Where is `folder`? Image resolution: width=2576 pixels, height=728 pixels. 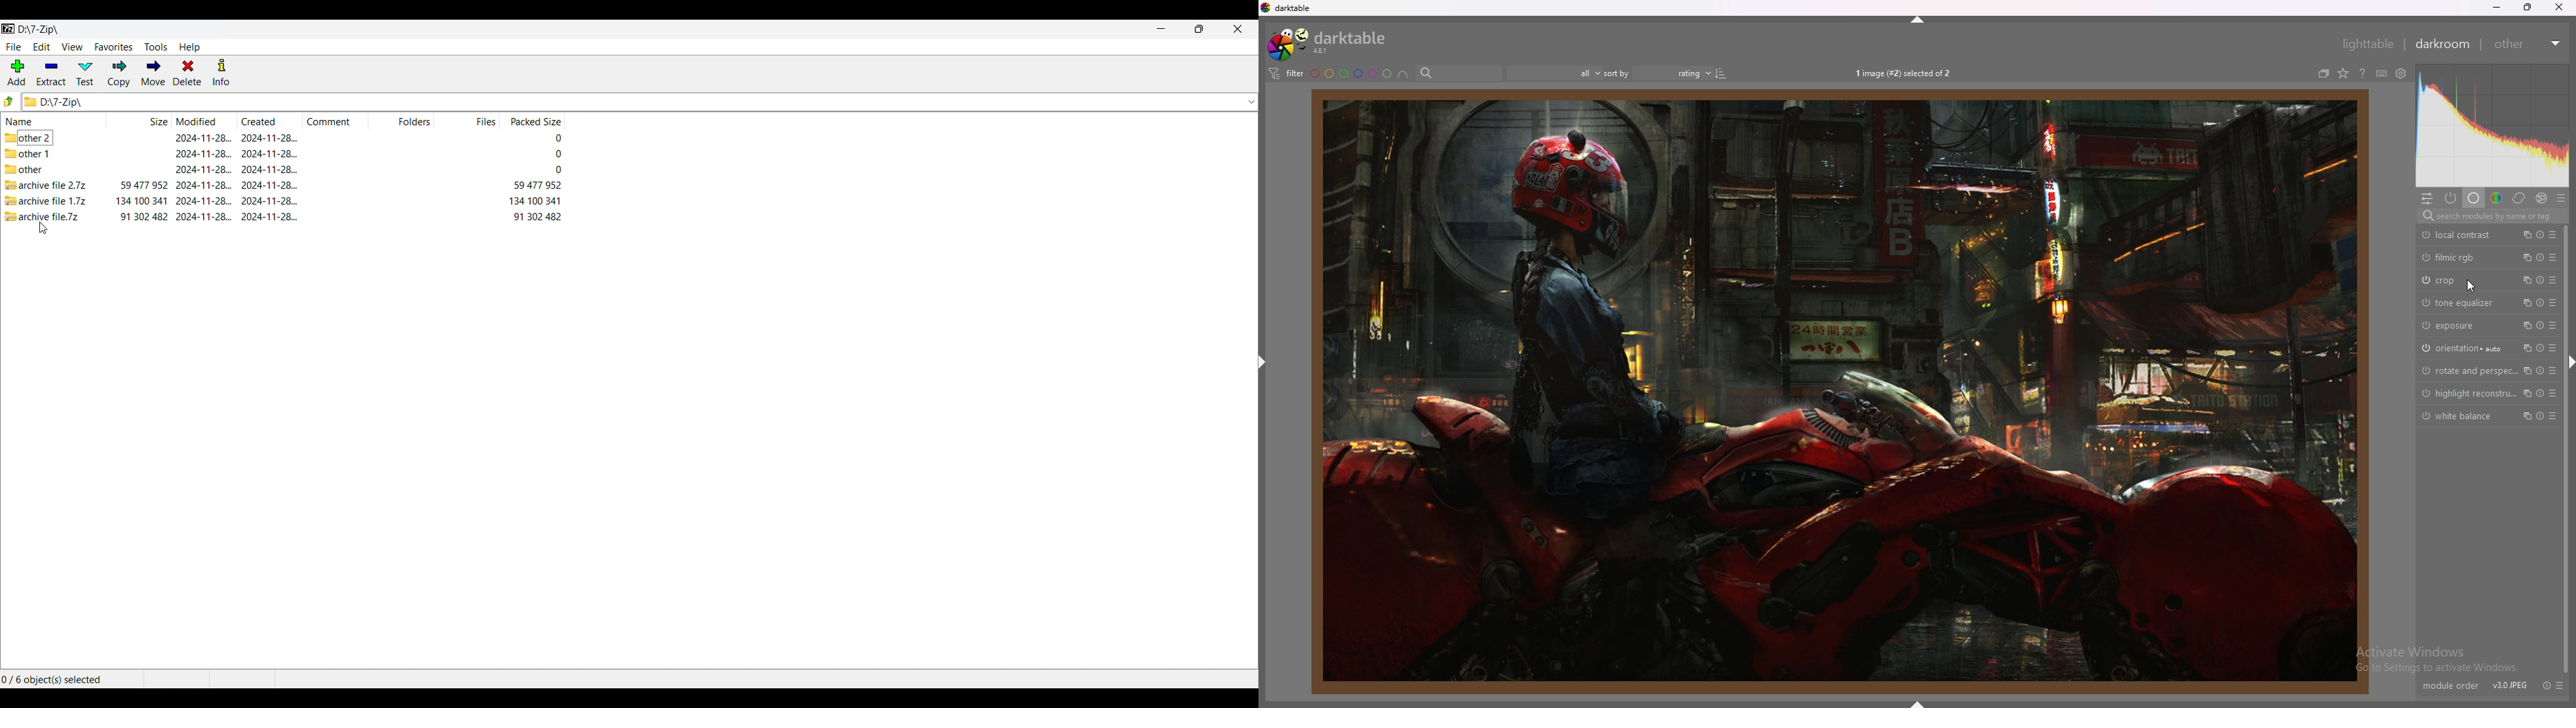
folder is located at coordinates (23, 168).